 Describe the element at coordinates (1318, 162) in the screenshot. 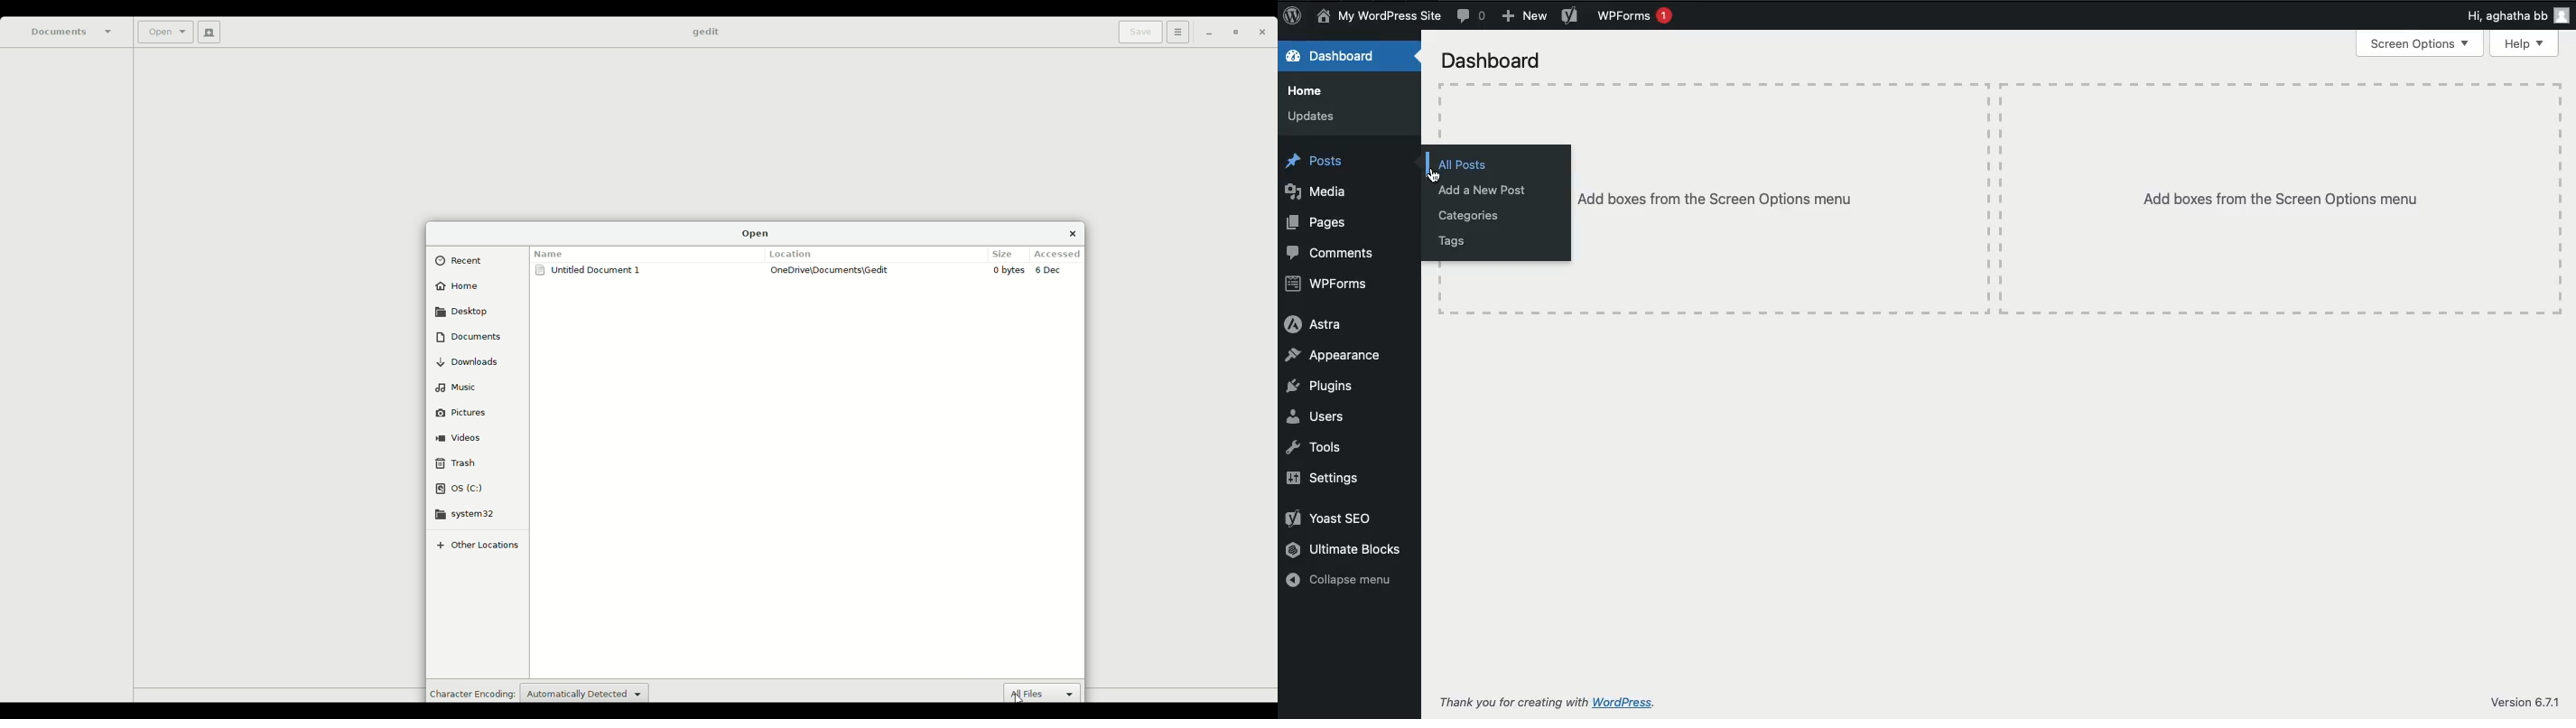

I see `Posts` at that location.